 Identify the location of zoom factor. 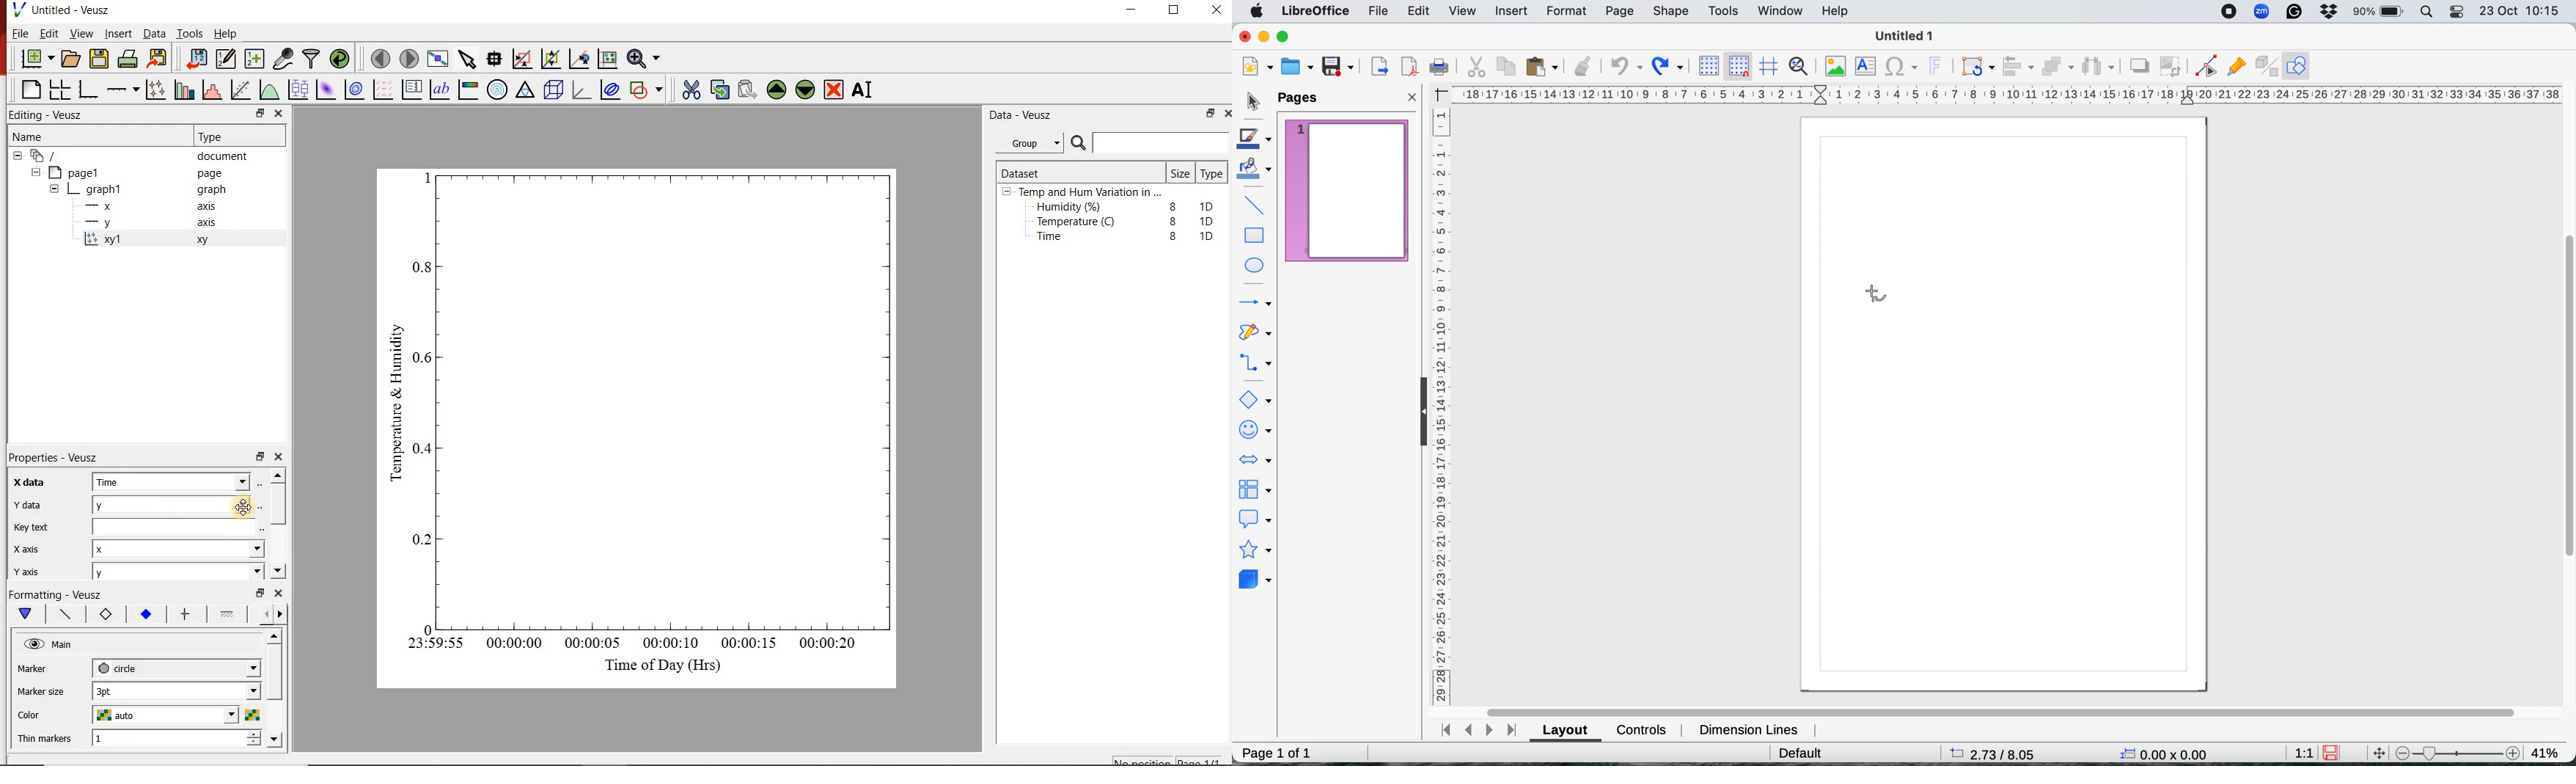
(2550, 751).